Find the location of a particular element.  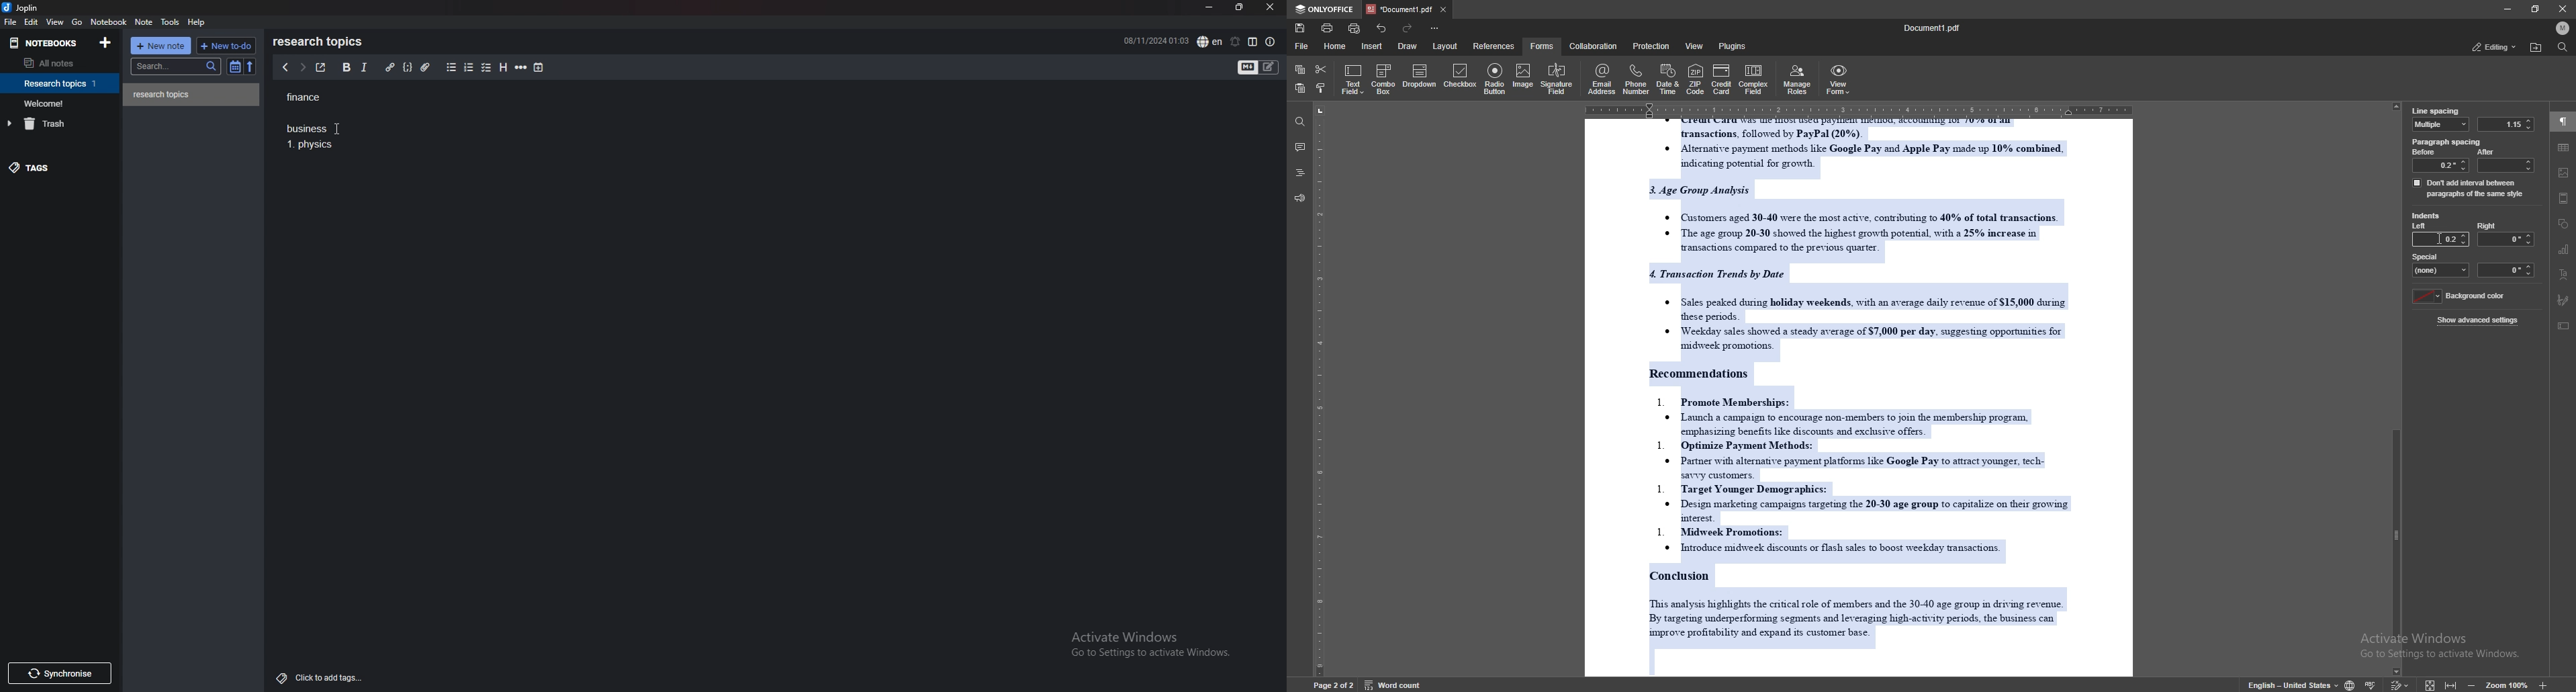

joplin is located at coordinates (21, 9).